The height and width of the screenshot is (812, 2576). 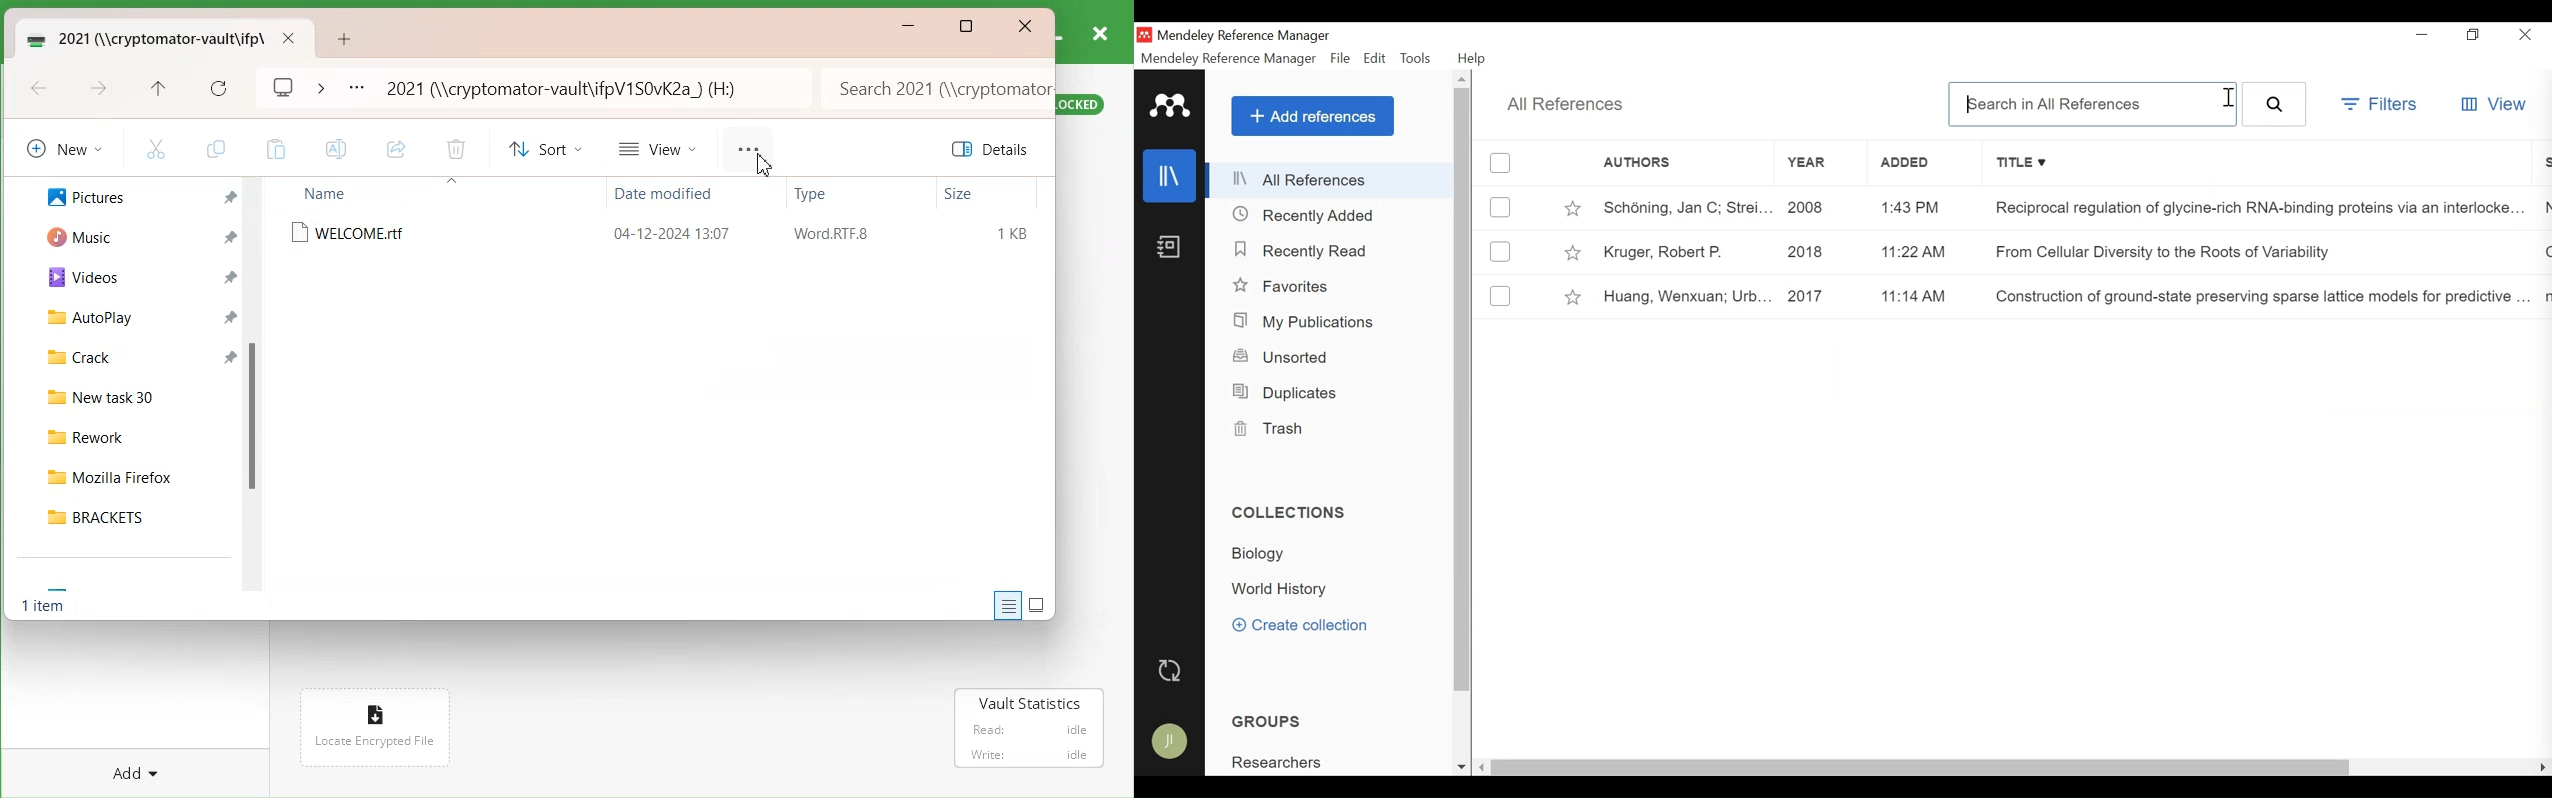 I want to click on 11:14 AM, so click(x=1929, y=296).